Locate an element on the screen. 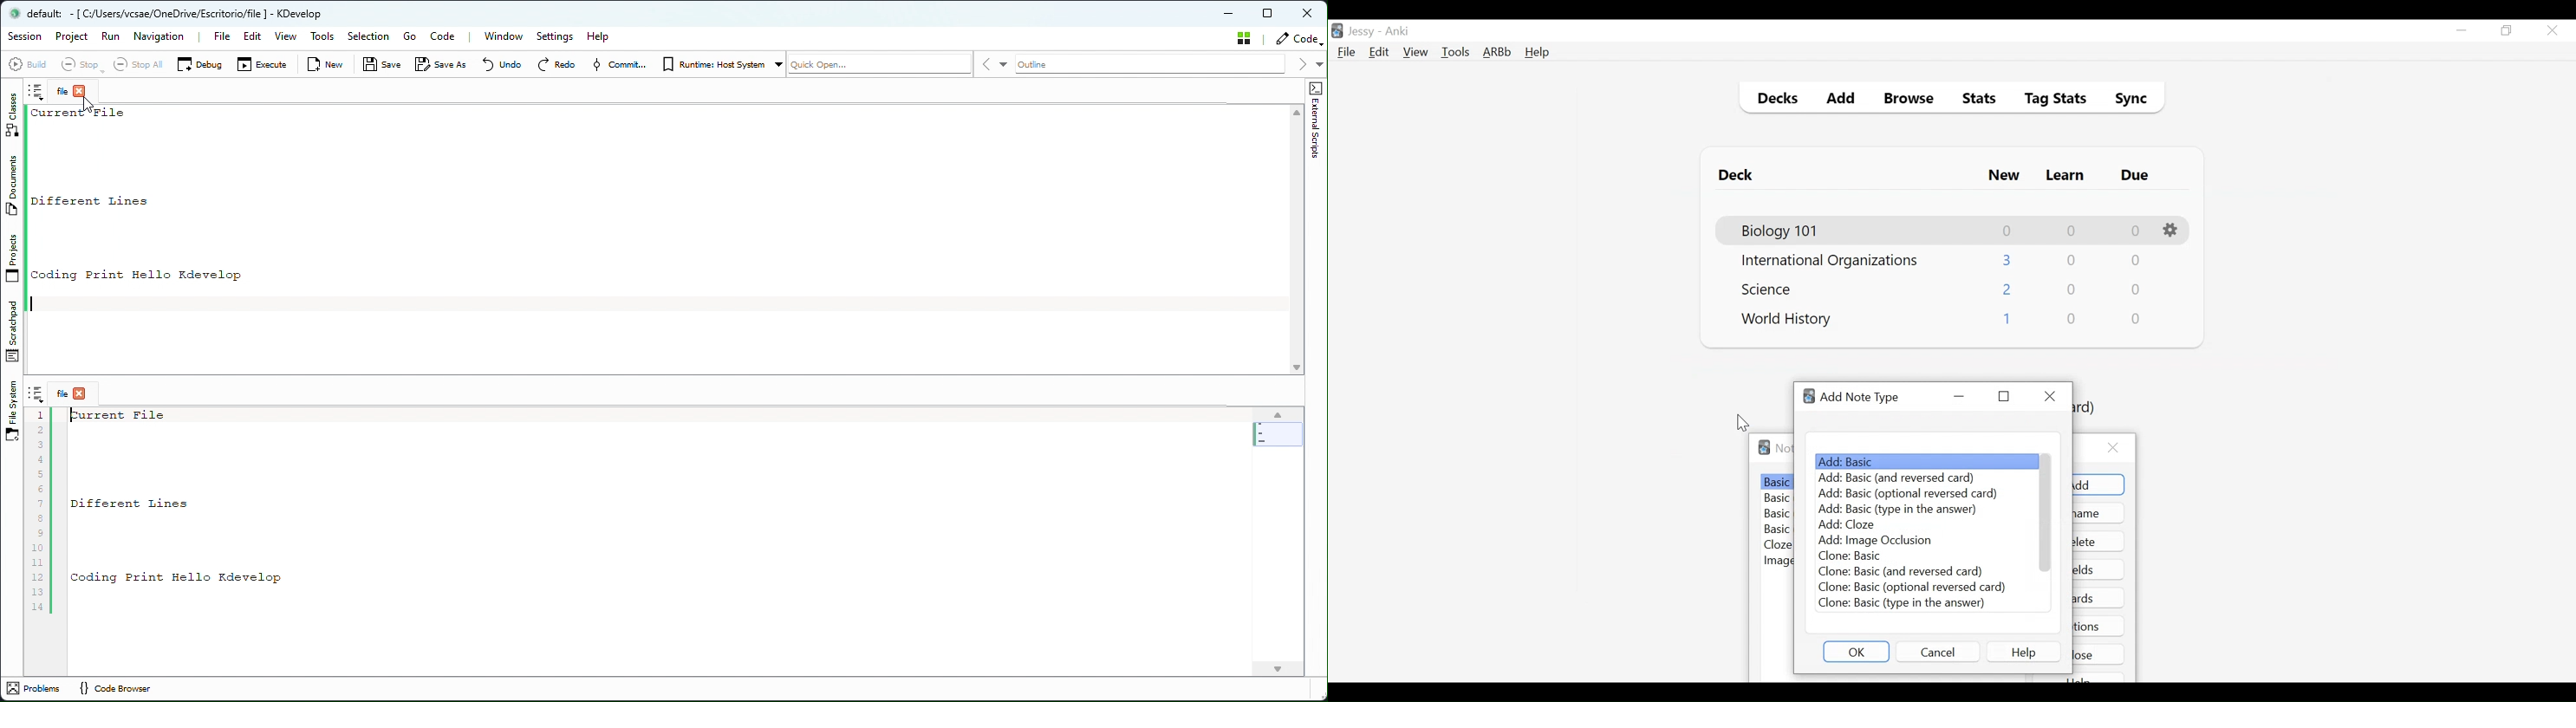  Tag Stats is located at coordinates (2048, 100).